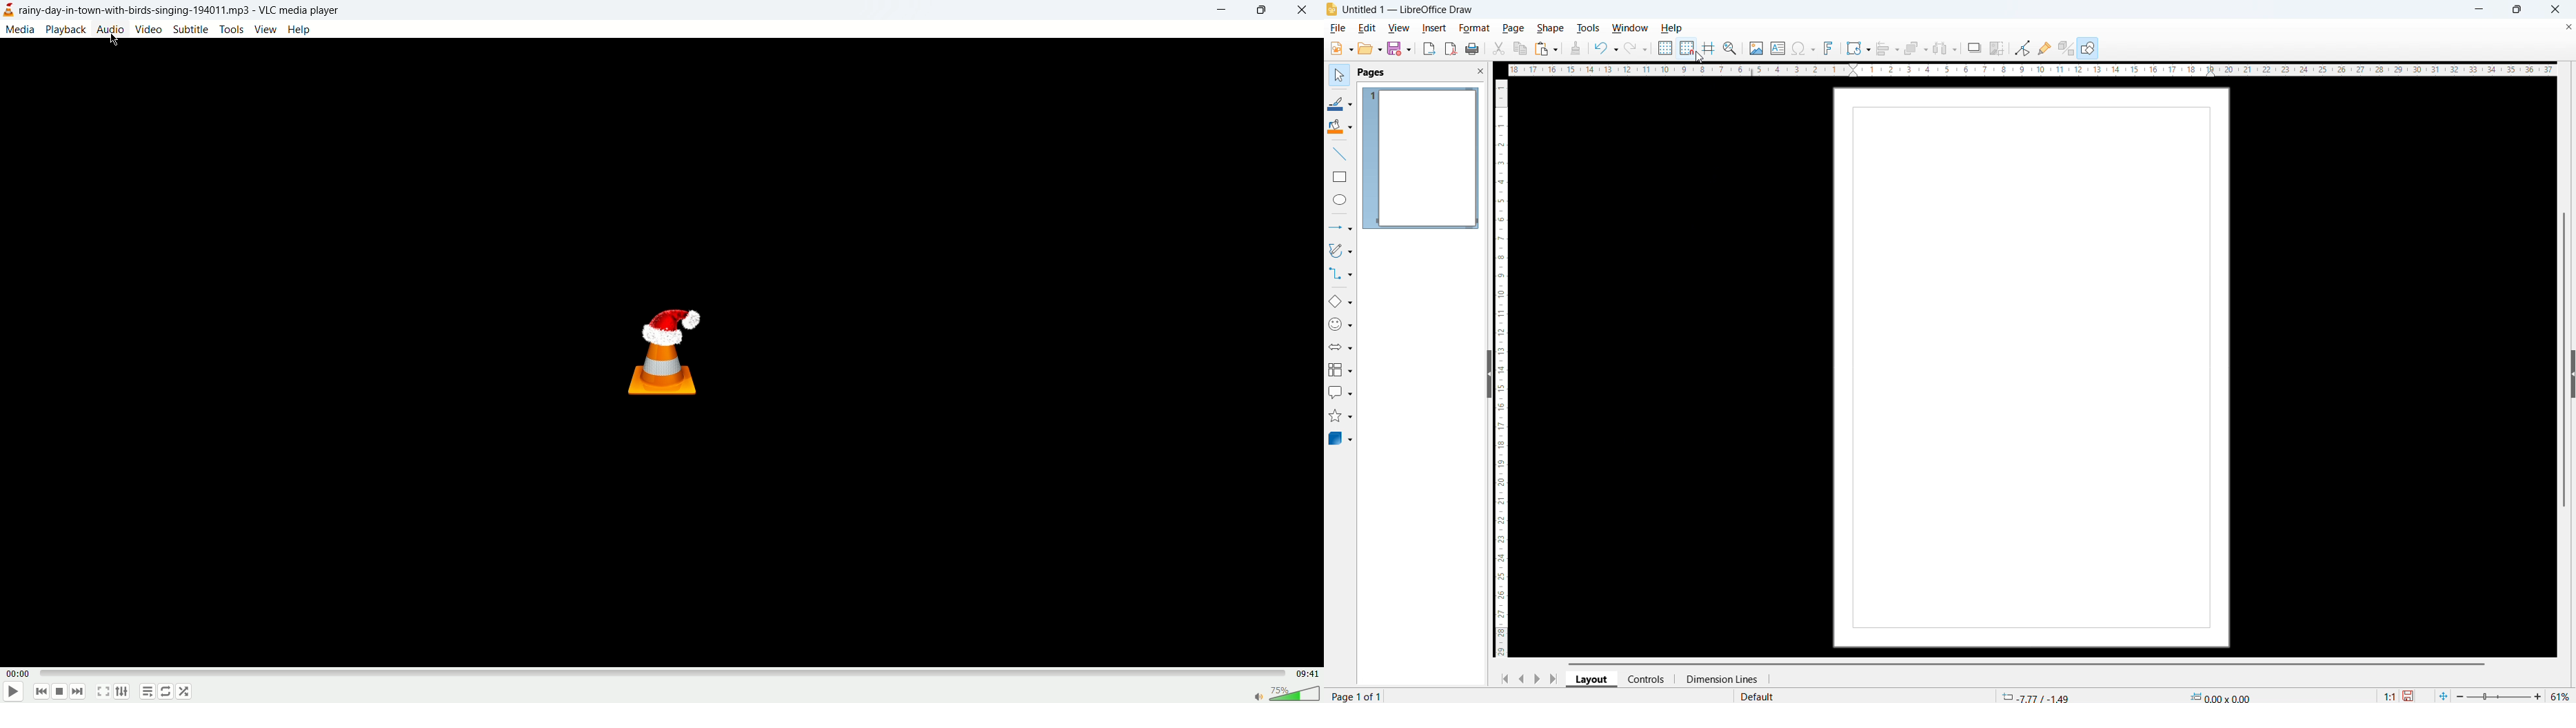  Describe the element at coordinates (1501, 369) in the screenshot. I see `Vertical ruler ` at that location.